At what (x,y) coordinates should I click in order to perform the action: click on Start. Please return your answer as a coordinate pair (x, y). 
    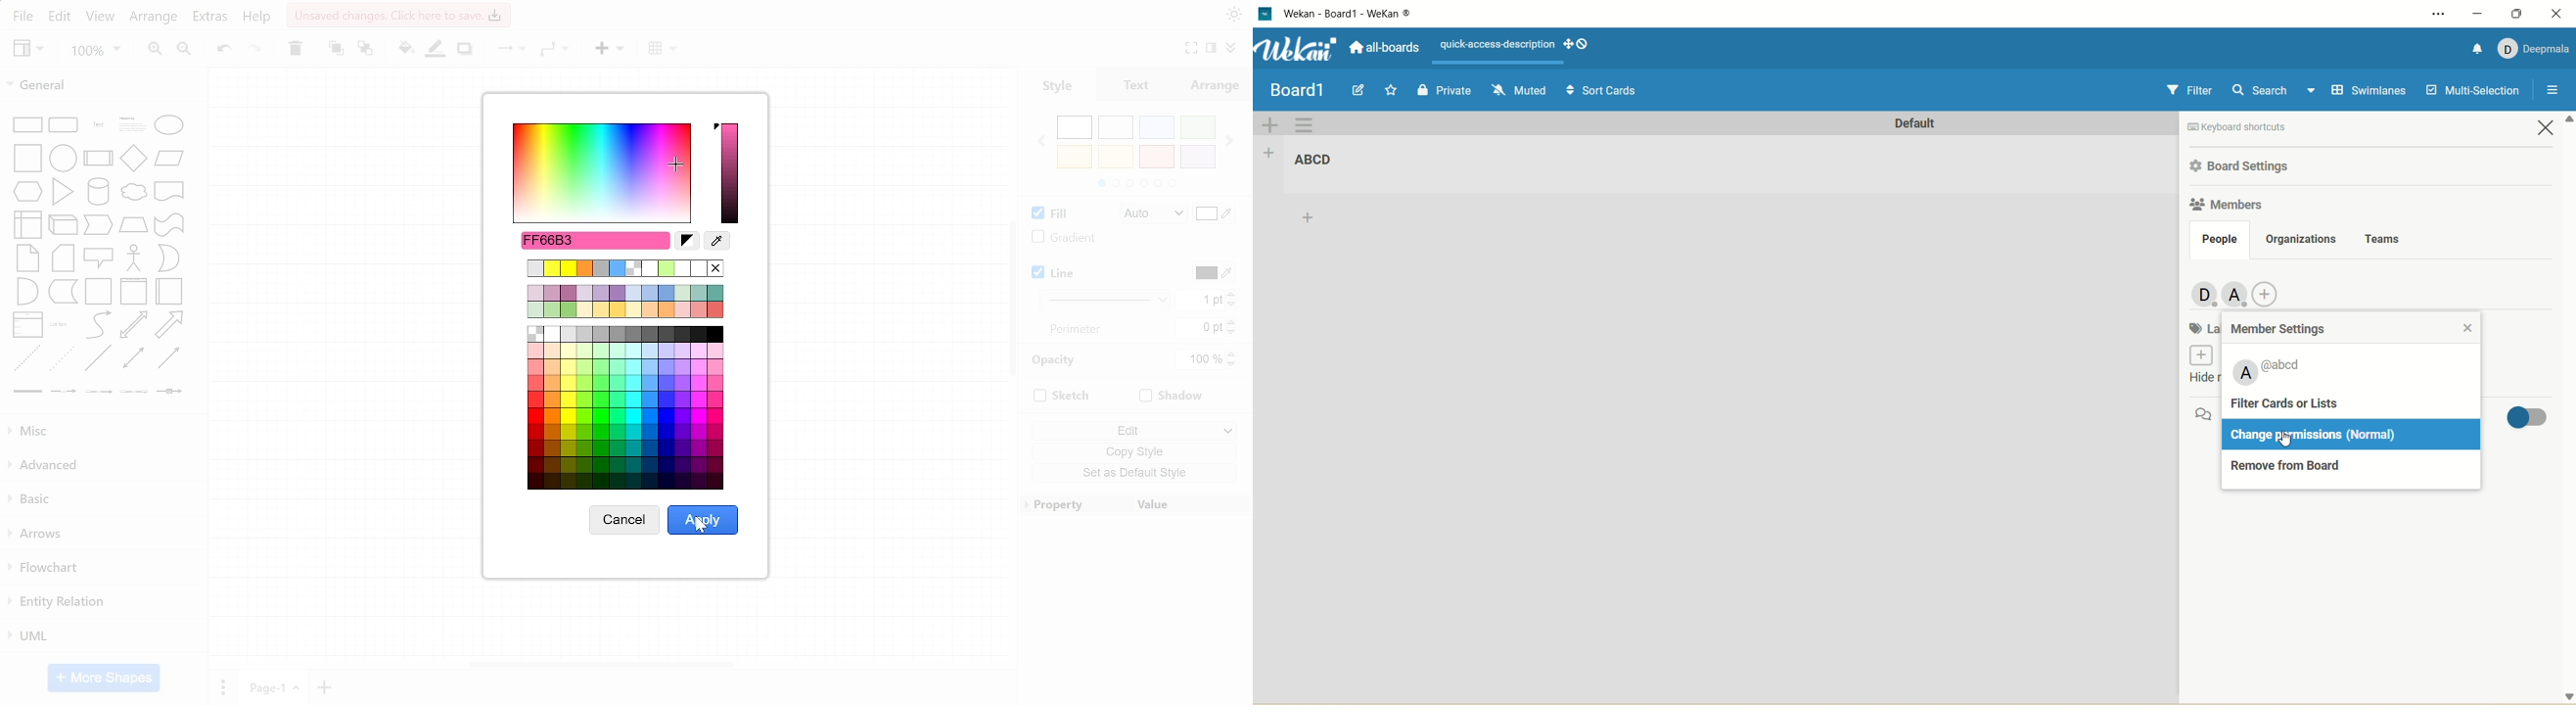
    Looking at the image, I should click on (1393, 90).